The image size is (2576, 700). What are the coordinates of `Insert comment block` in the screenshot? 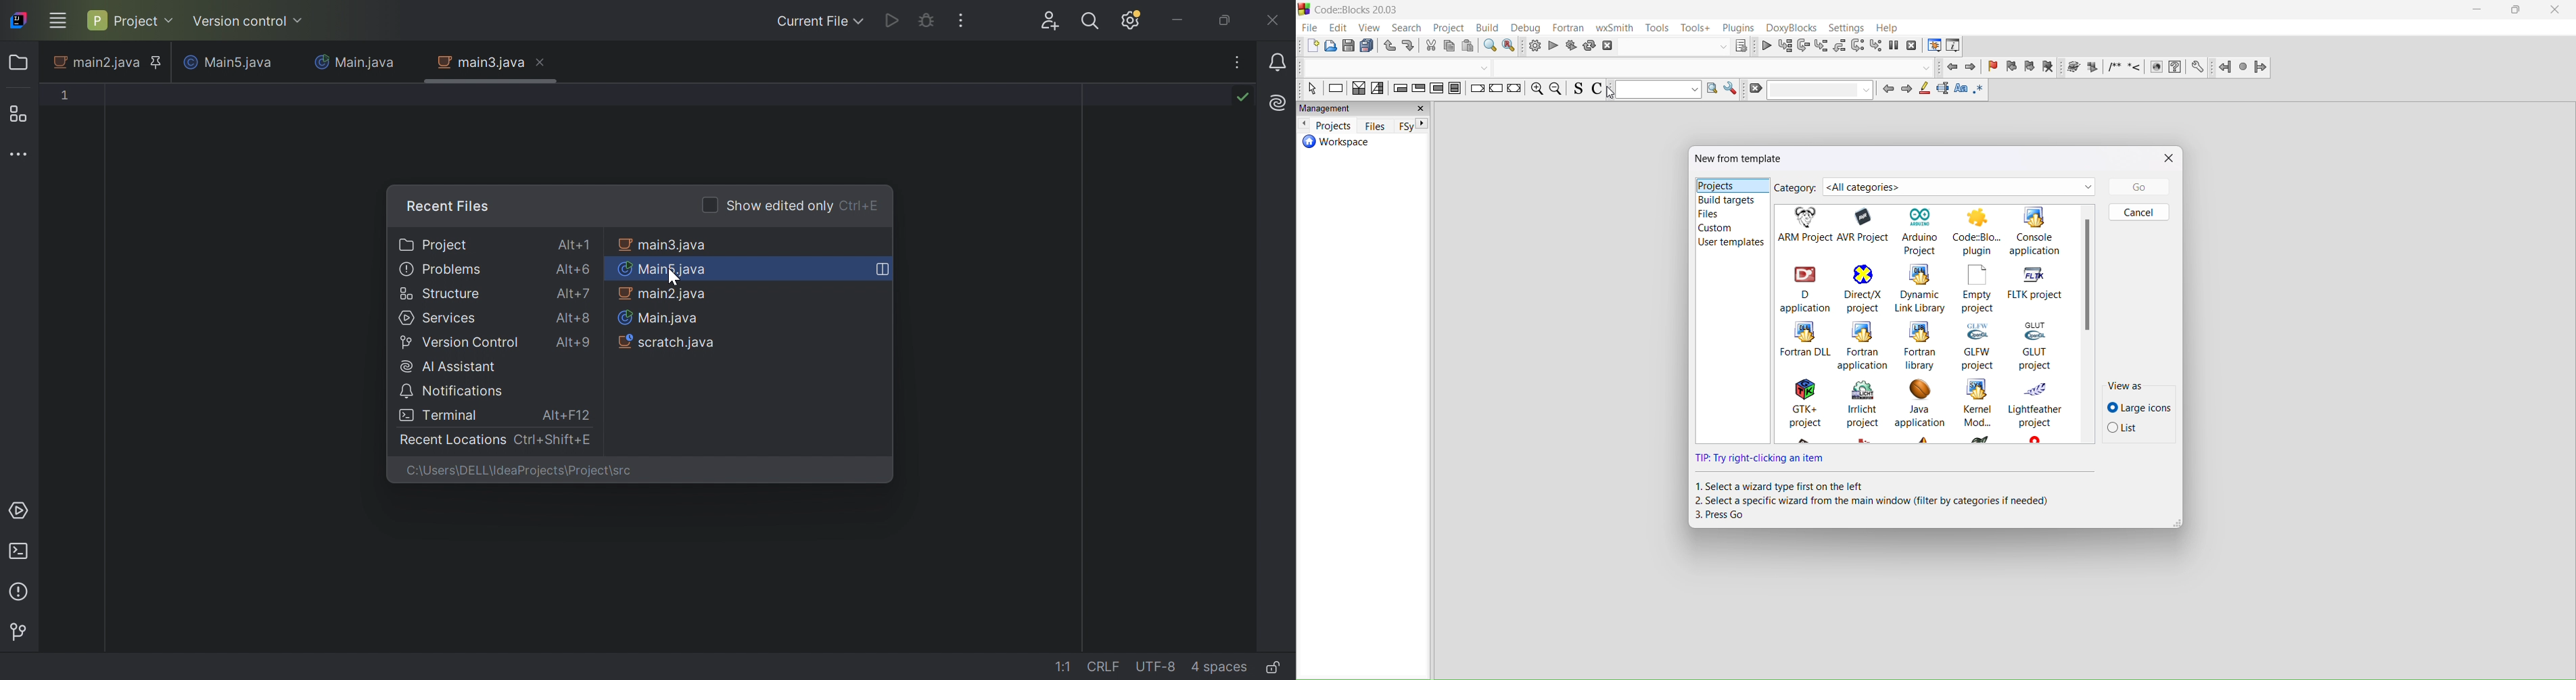 It's located at (2115, 67).